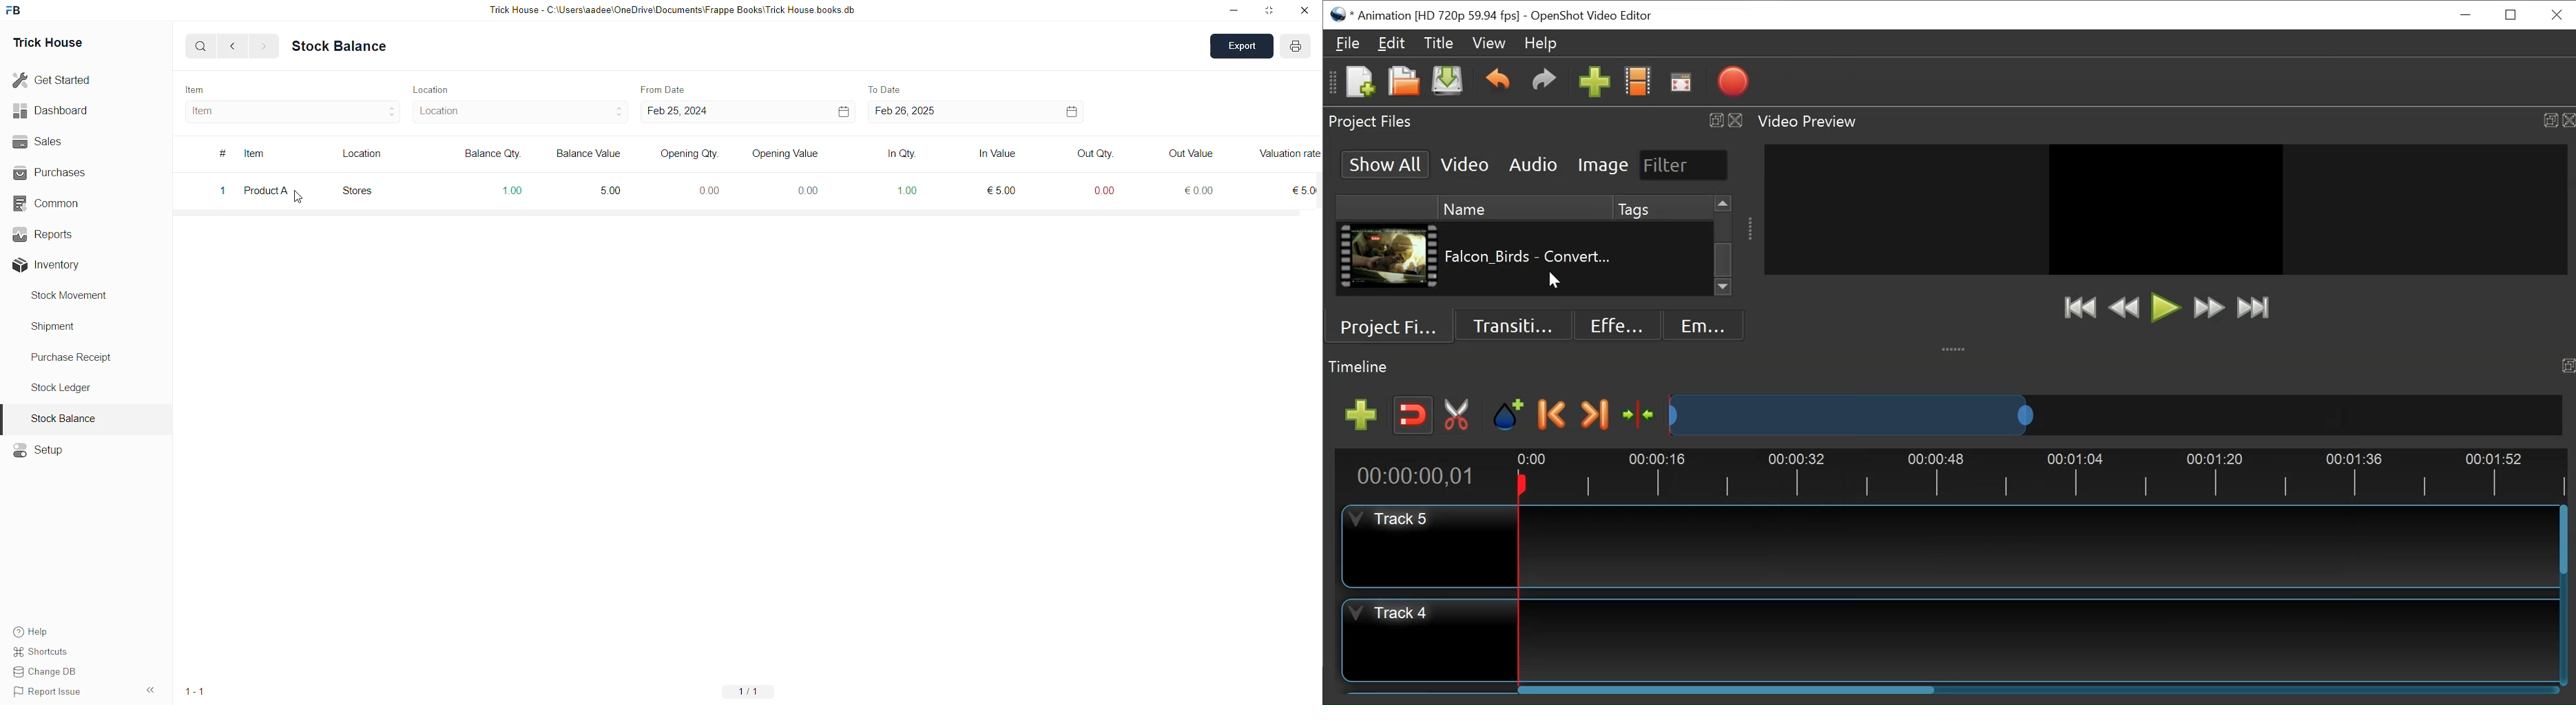 Image resolution: width=2576 pixels, height=728 pixels. I want to click on Current Position, so click(1421, 476).